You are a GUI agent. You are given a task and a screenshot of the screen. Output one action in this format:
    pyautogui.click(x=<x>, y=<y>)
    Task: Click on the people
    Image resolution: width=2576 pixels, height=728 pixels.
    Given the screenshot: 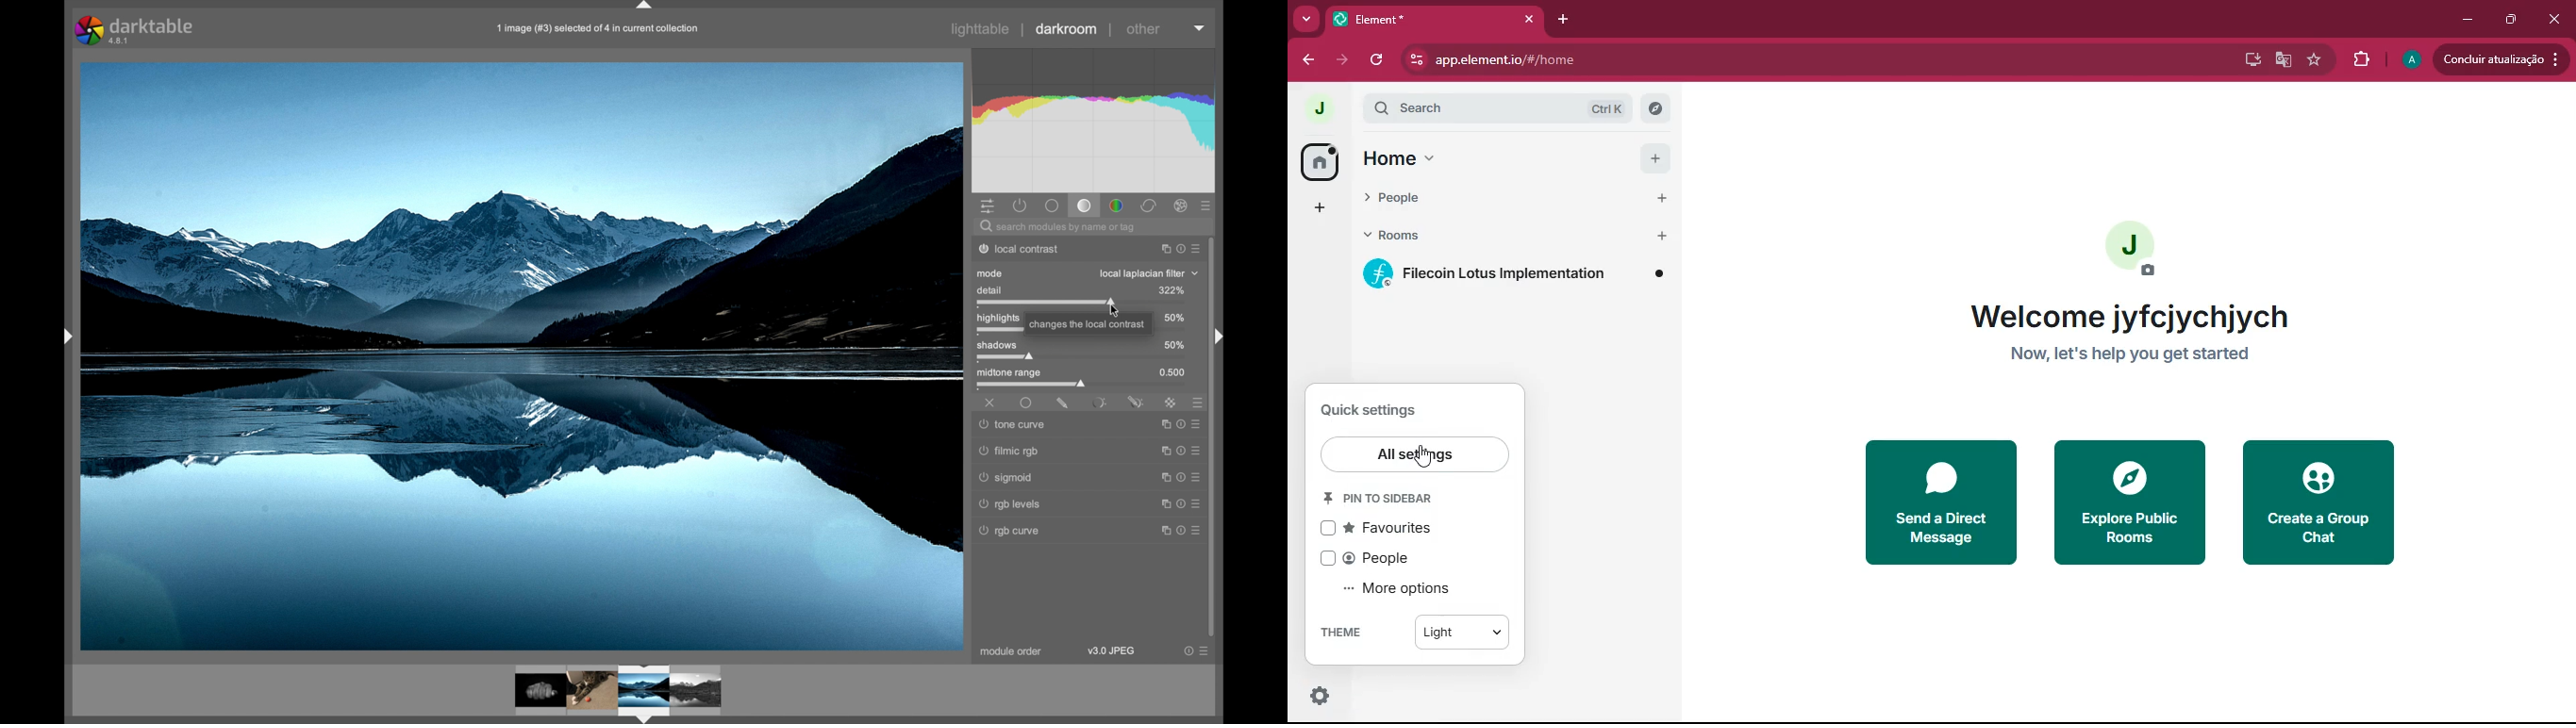 What is the action you would take?
    pyautogui.click(x=1407, y=561)
    